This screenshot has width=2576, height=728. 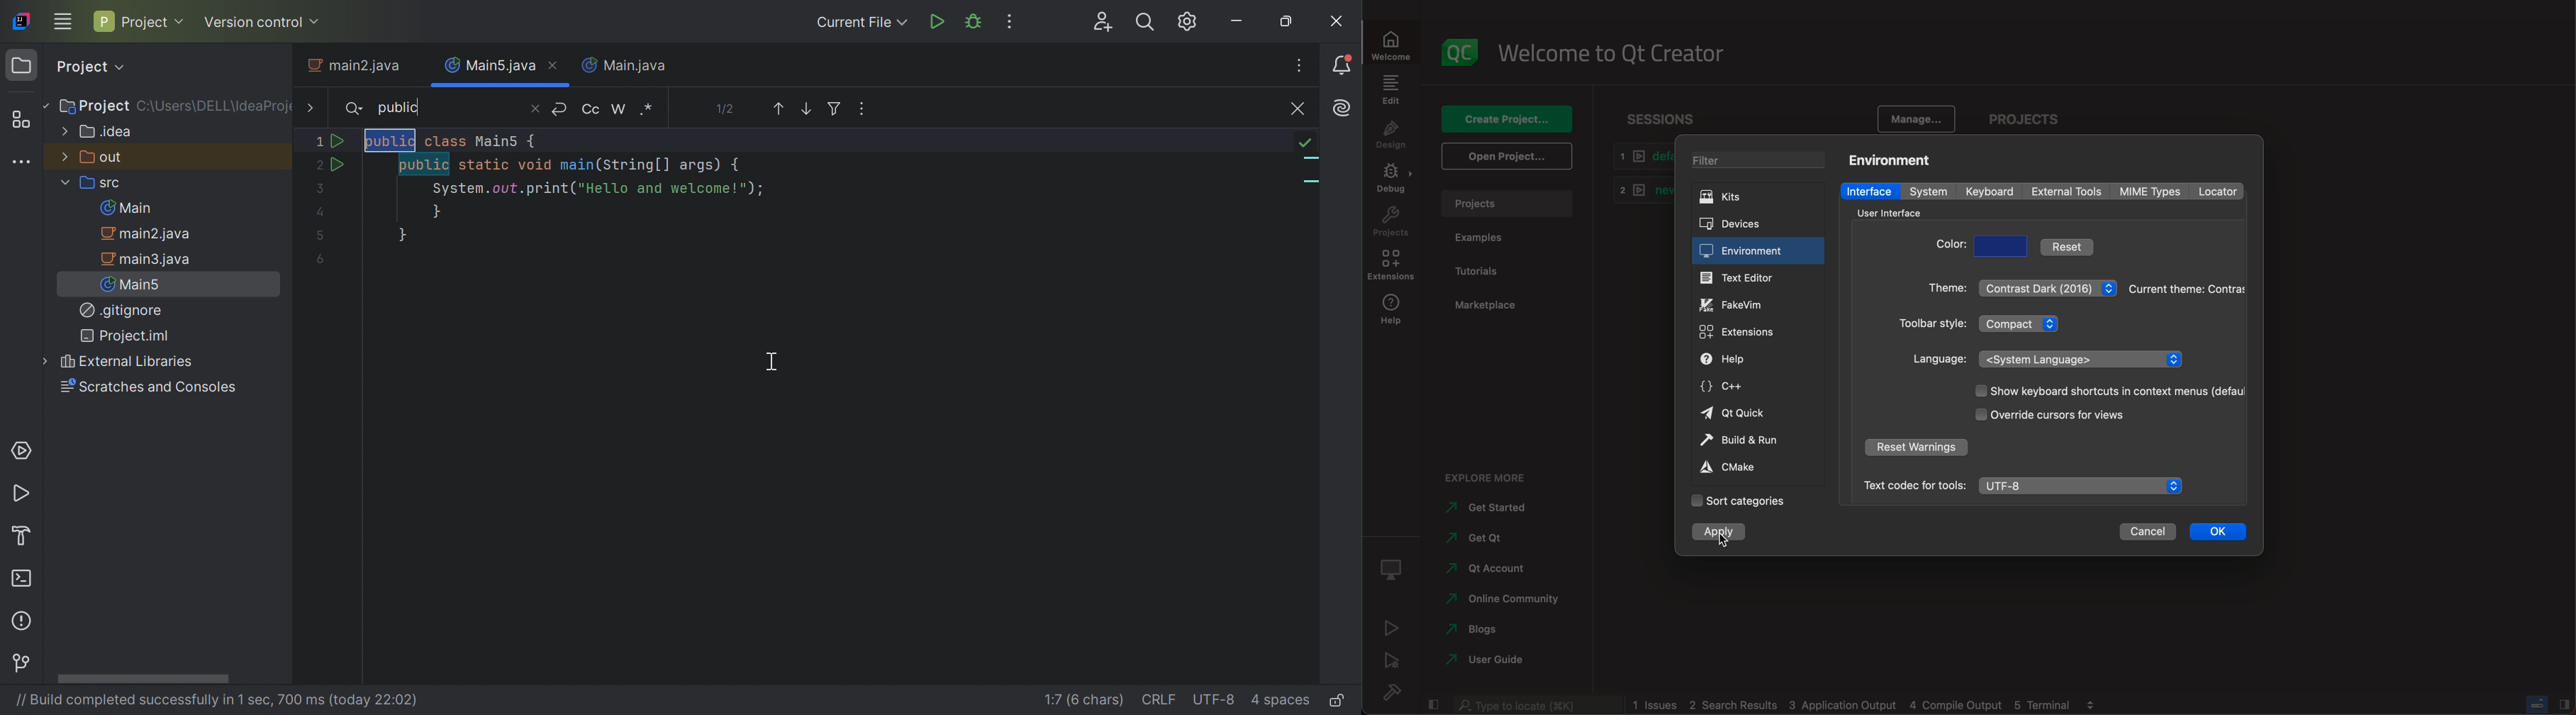 I want to click on open, so click(x=1505, y=155).